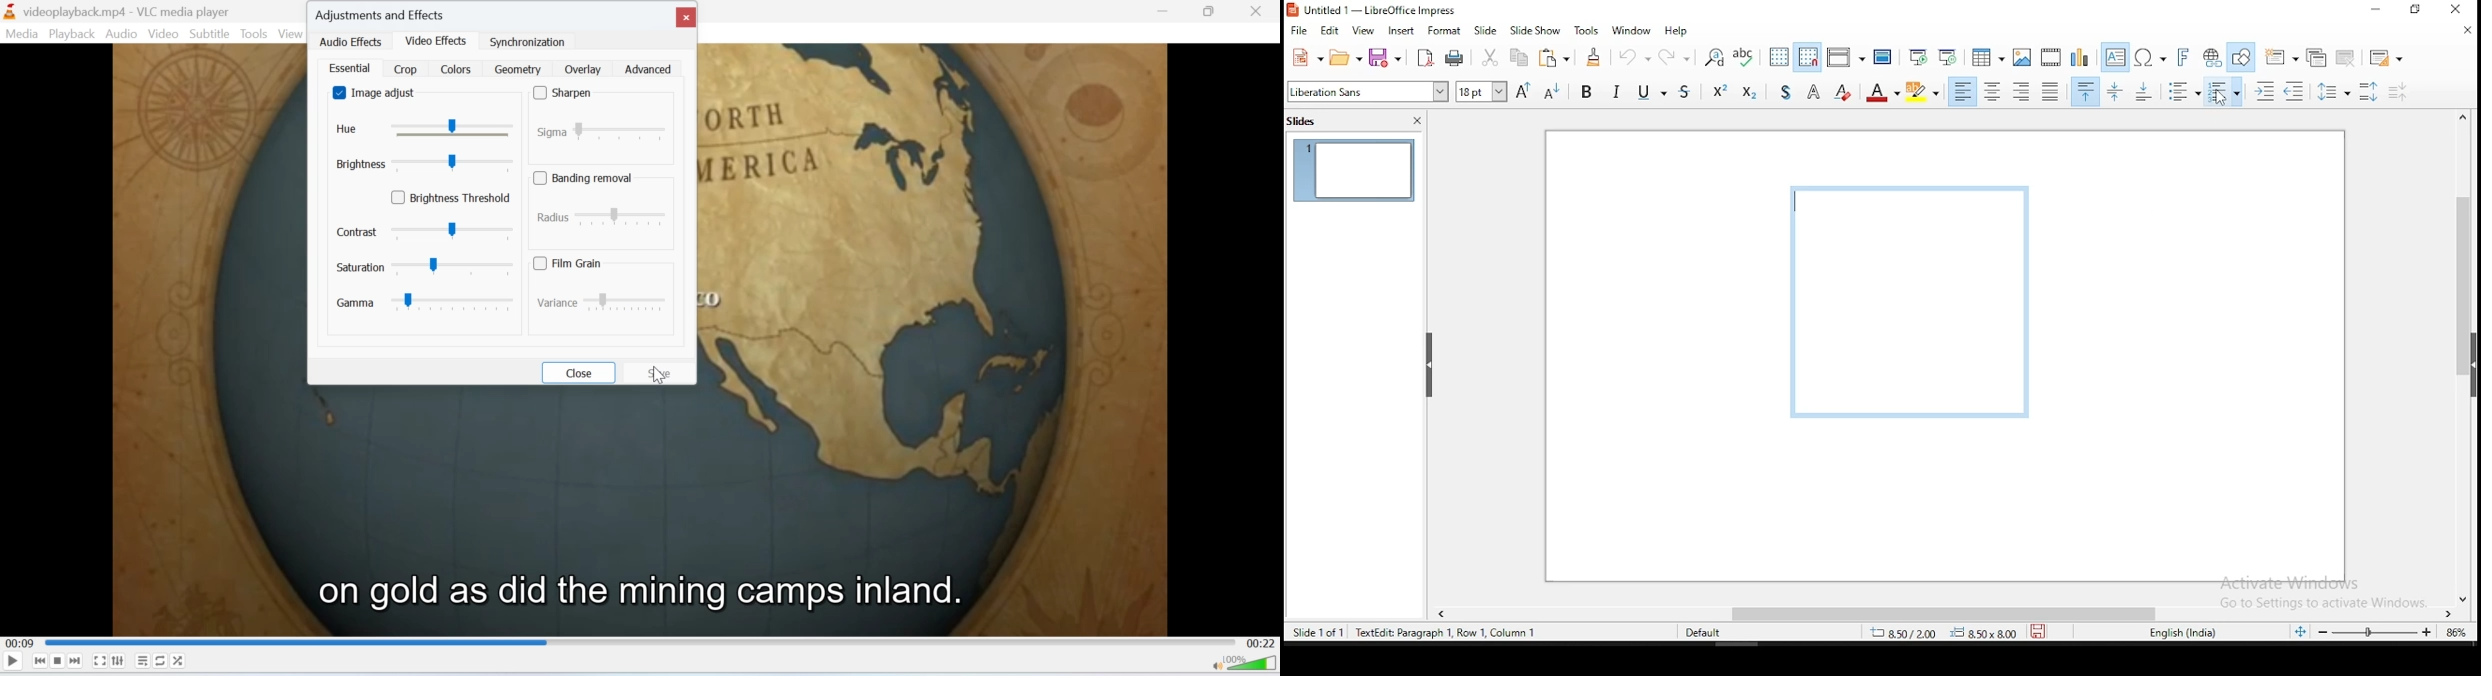 This screenshot has width=2492, height=700. I want to click on insert hyperlink, so click(2211, 56).